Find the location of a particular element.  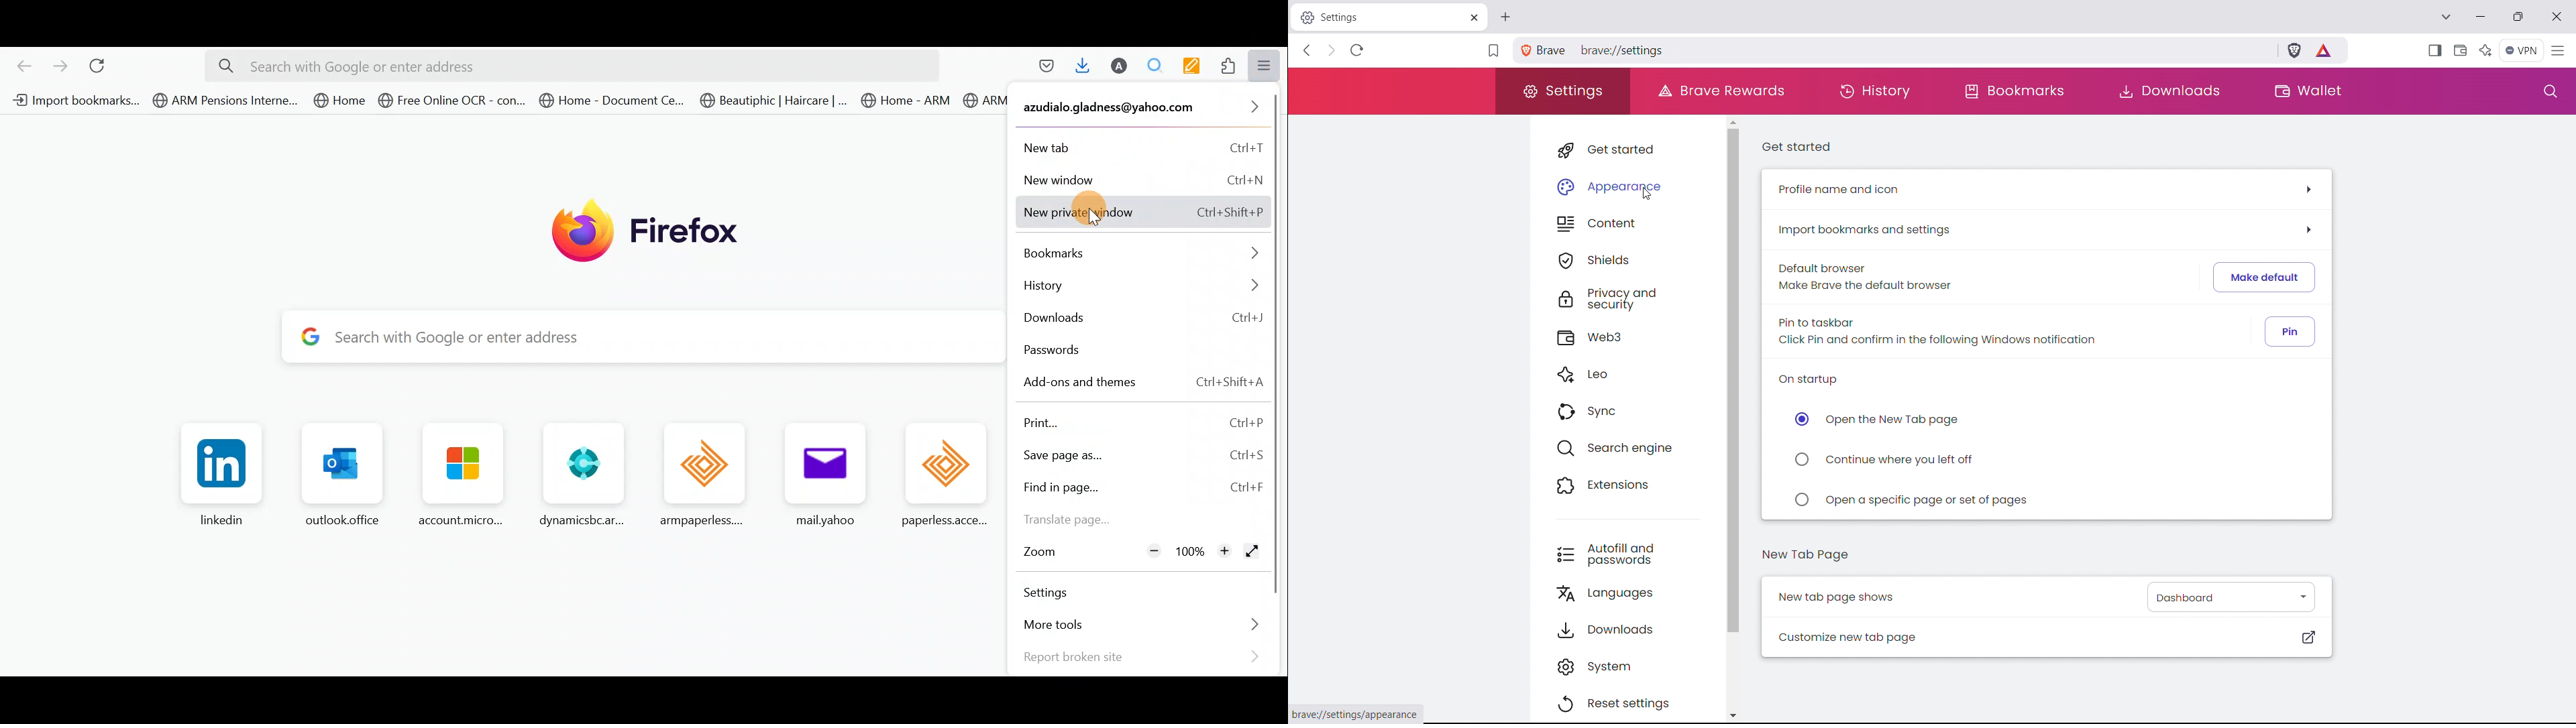

Save page as is located at coordinates (1142, 454).